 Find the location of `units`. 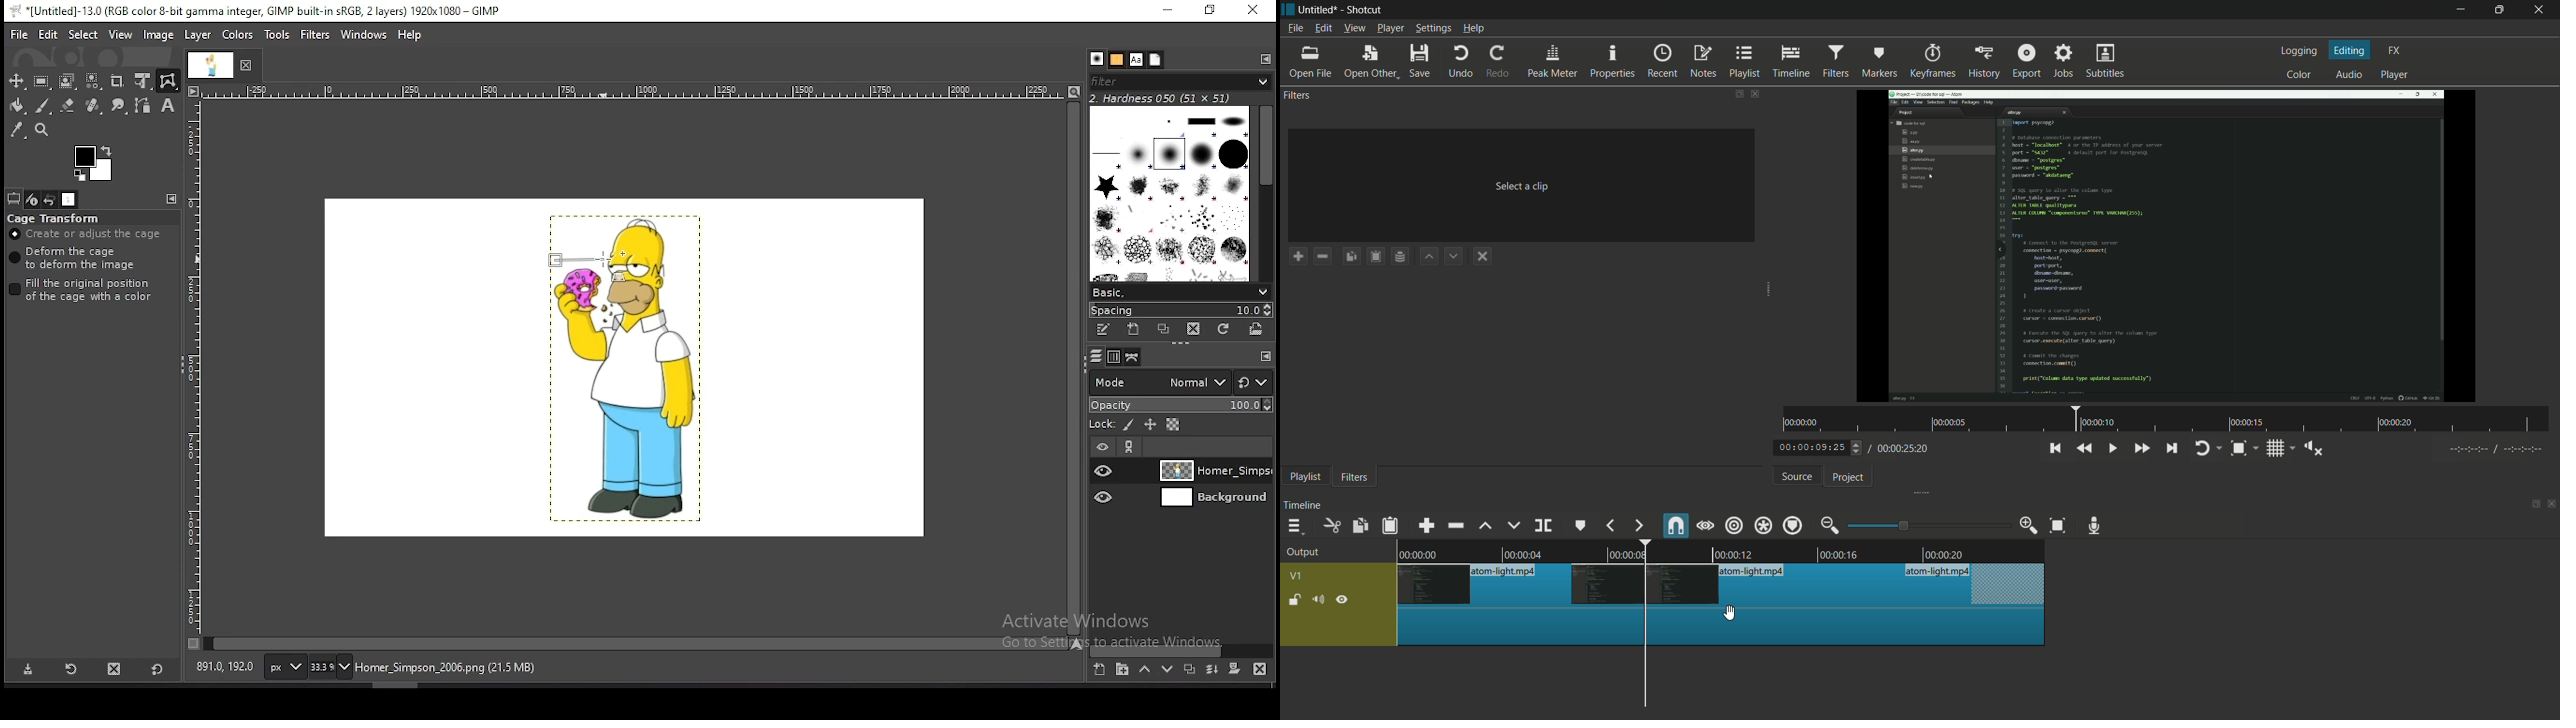

units is located at coordinates (283, 668).